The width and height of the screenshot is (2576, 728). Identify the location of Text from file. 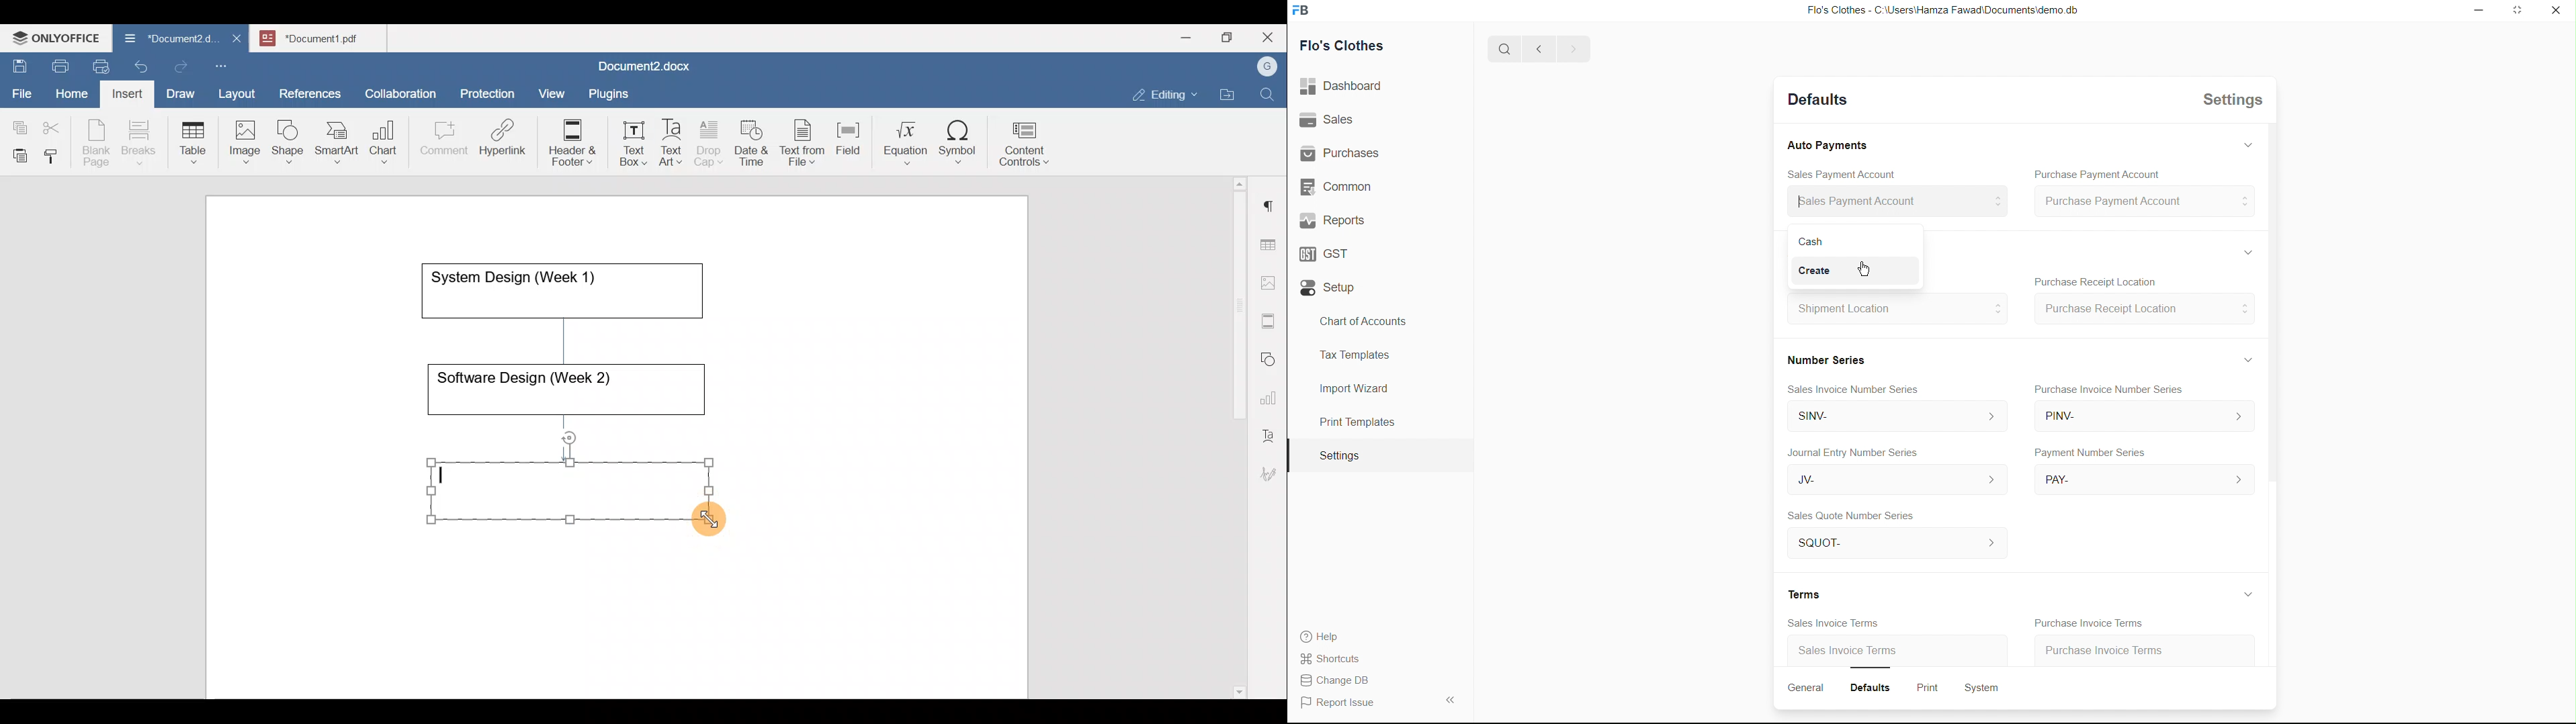
(805, 141).